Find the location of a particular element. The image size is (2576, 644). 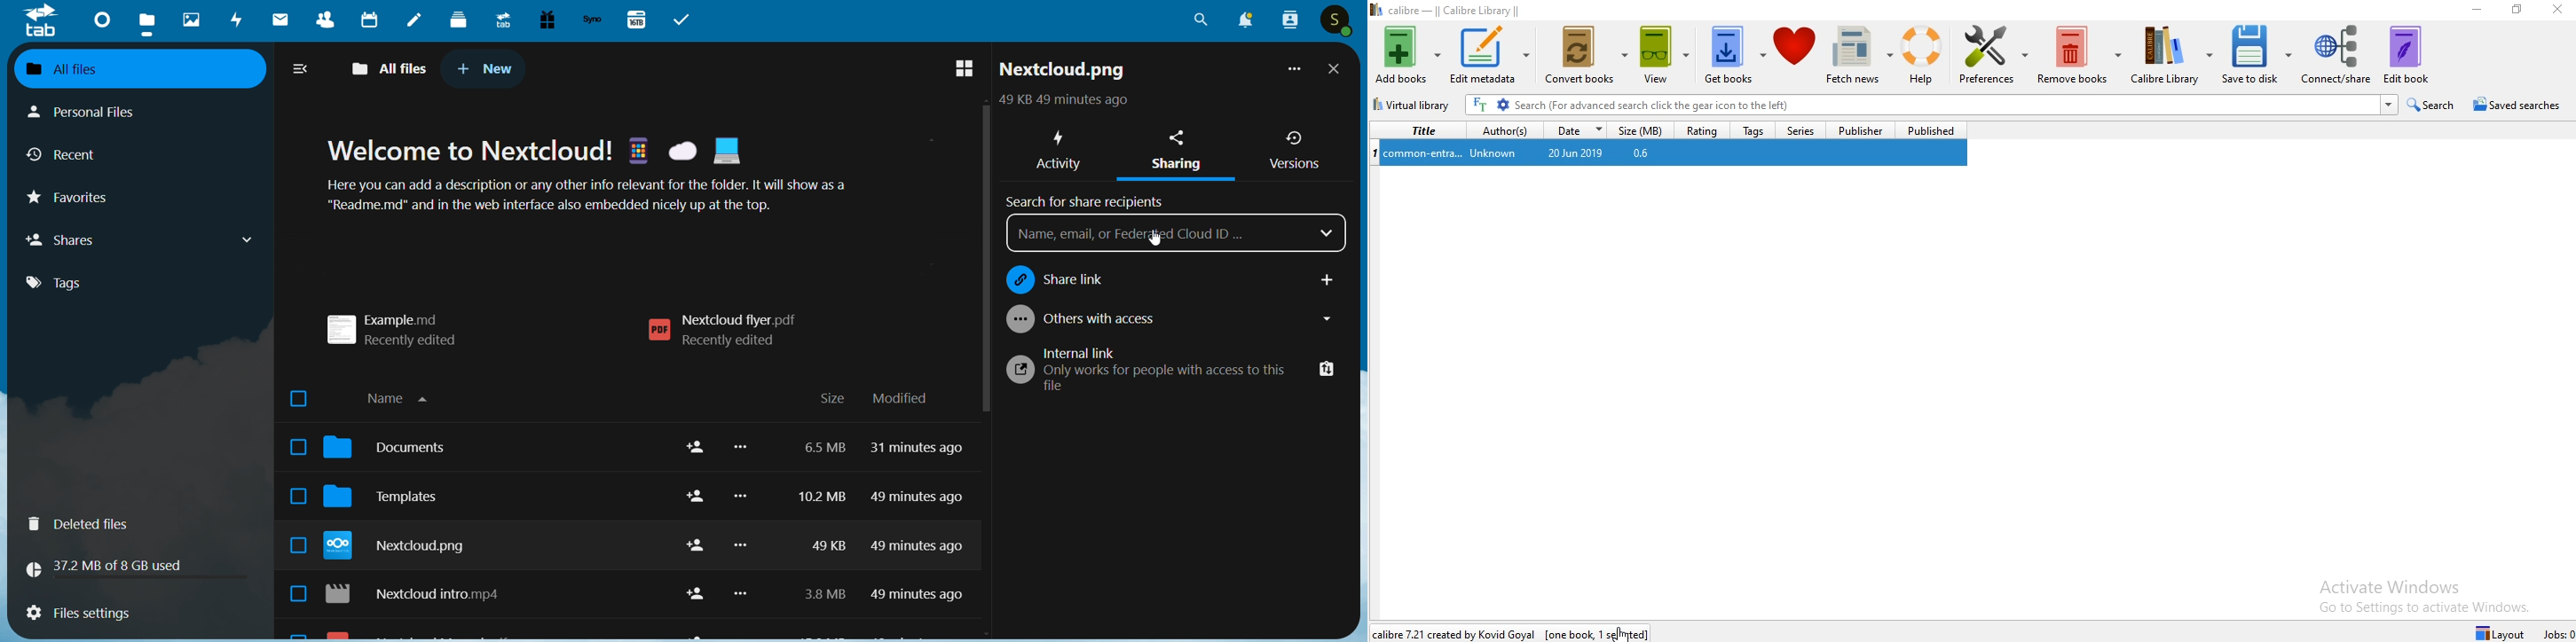

view is located at coordinates (962, 70).